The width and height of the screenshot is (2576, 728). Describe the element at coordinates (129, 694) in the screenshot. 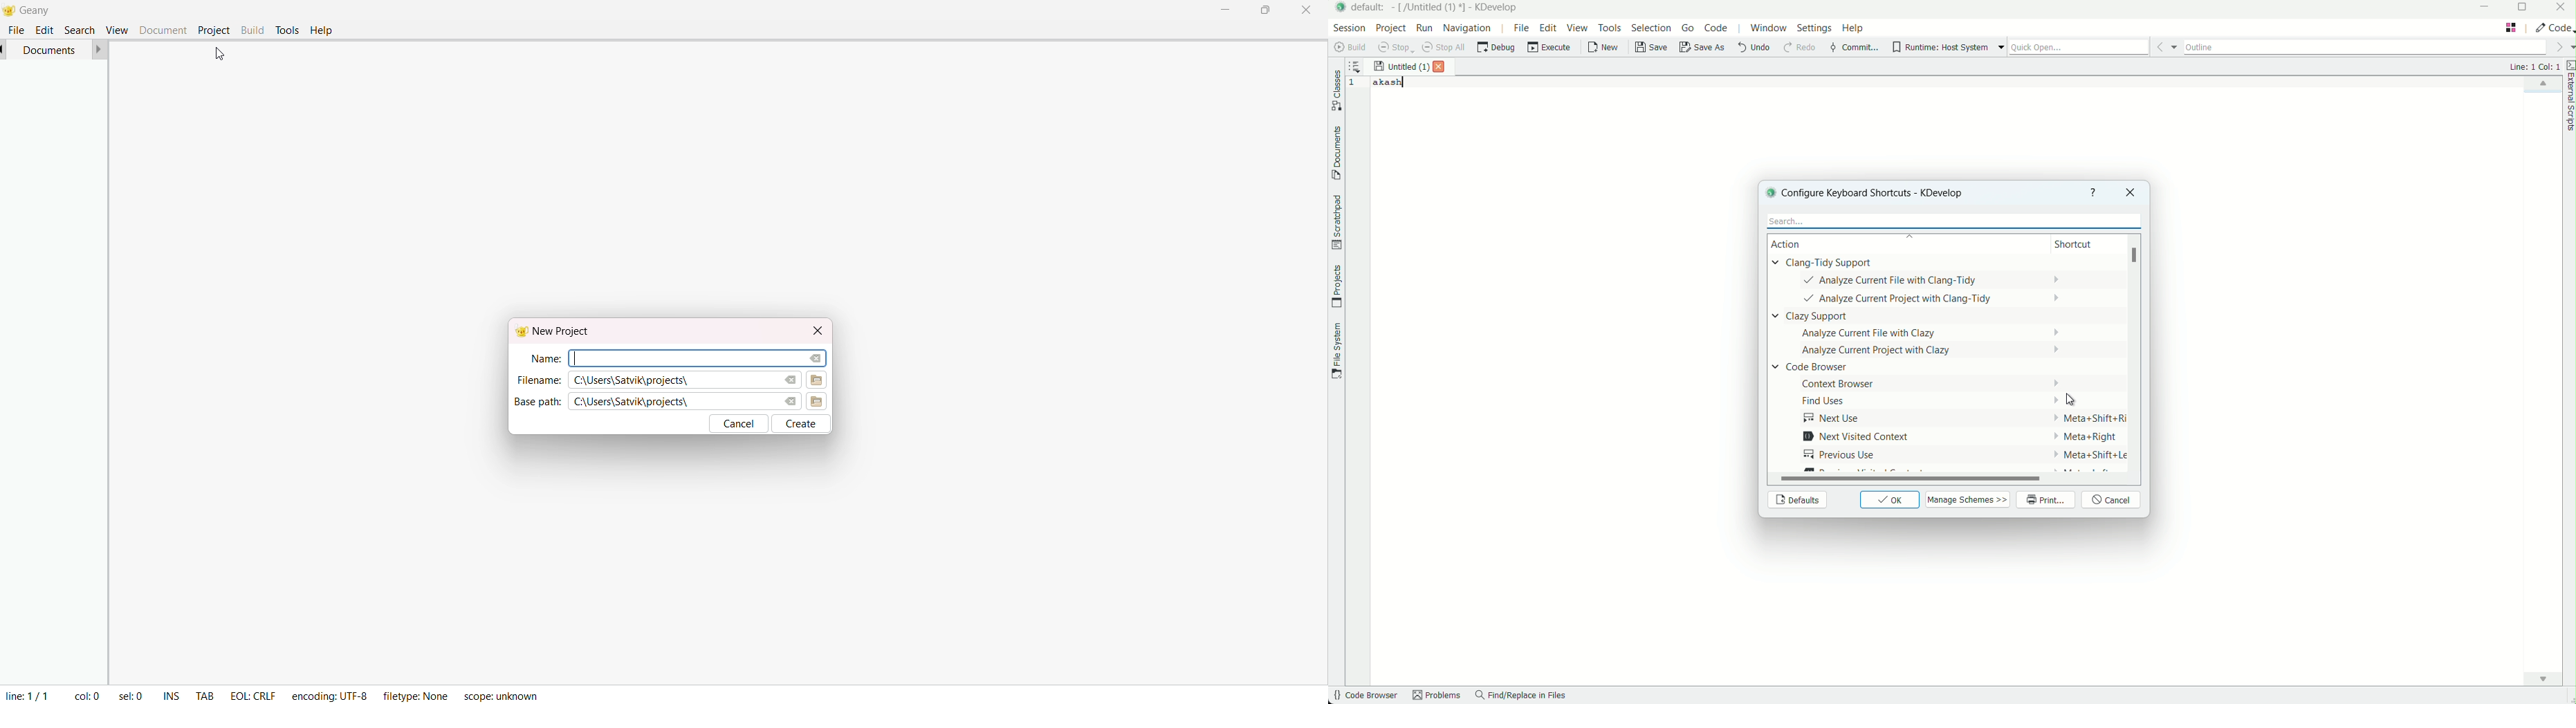

I see `sel: 0` at that location.